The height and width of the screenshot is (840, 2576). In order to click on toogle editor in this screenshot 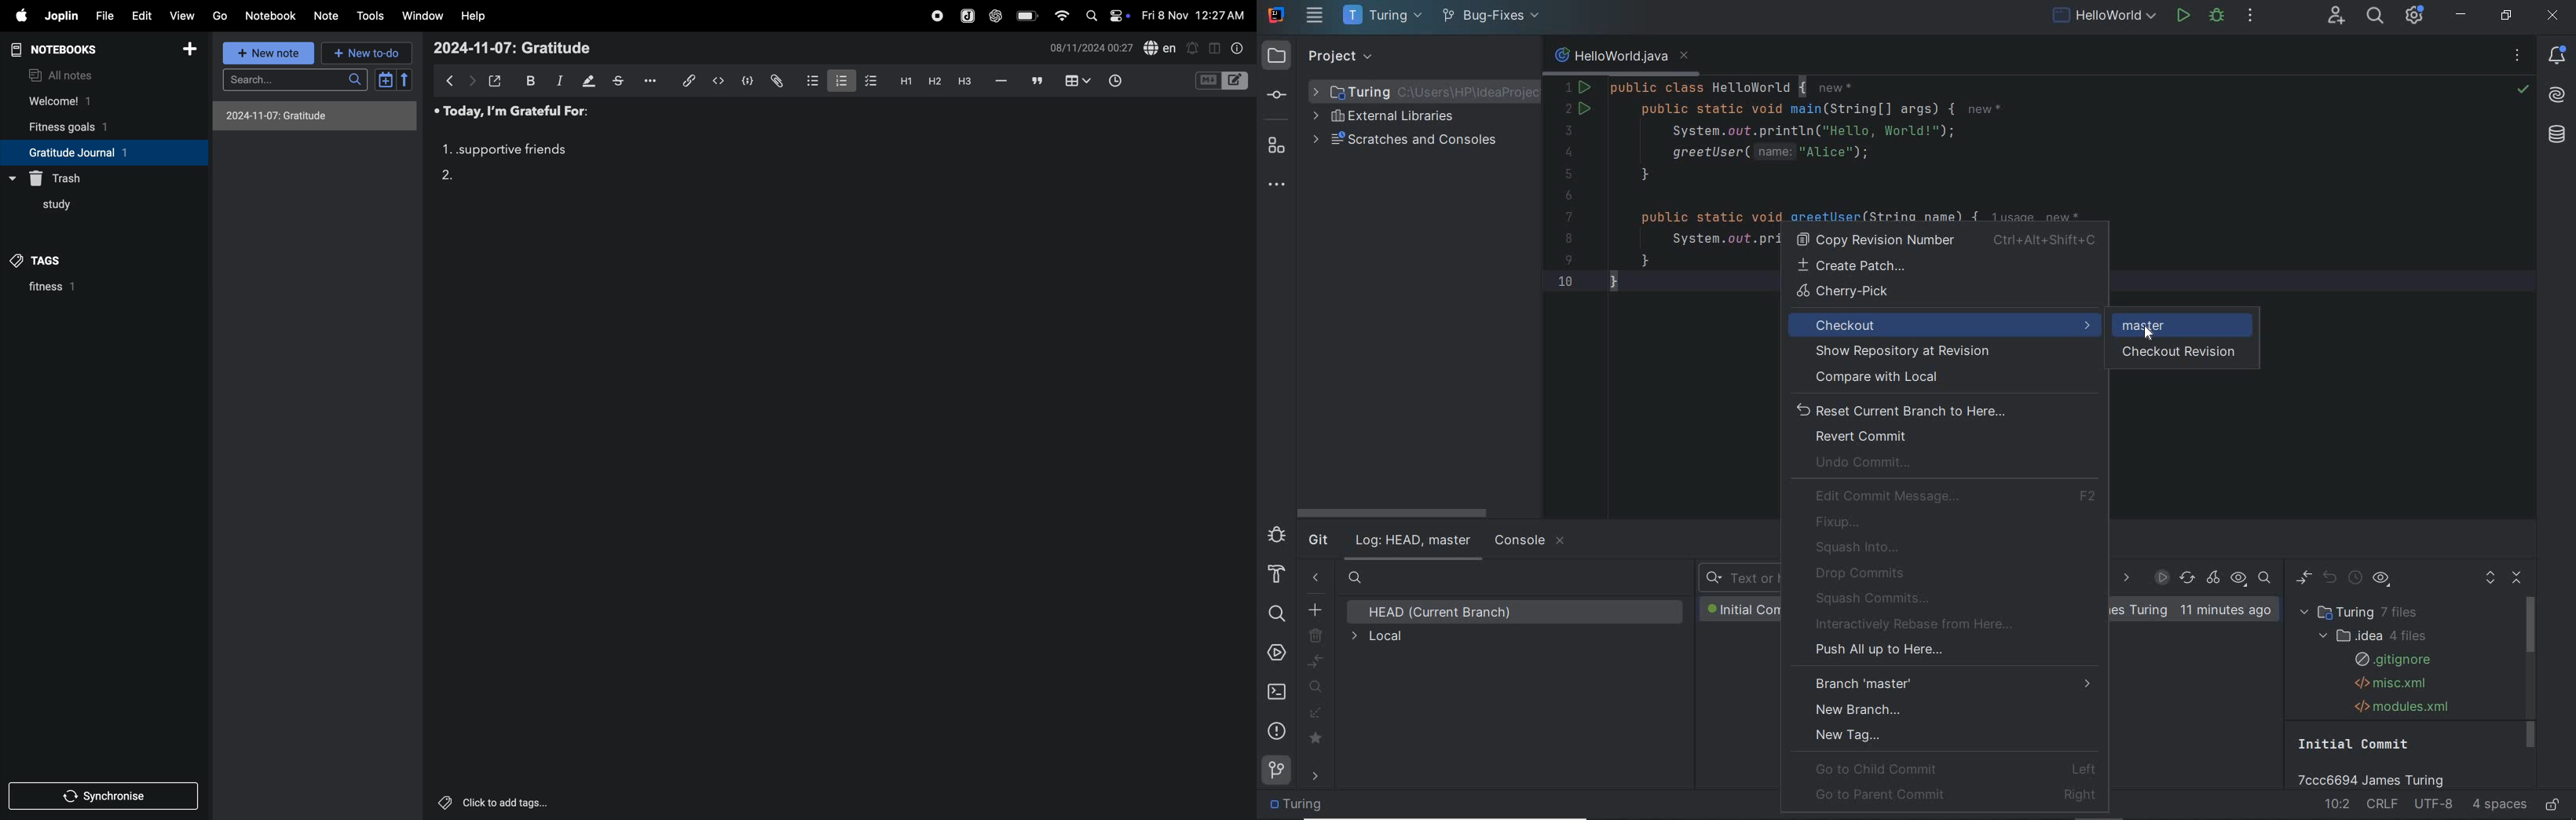, I will do `click(1222, 83)`.